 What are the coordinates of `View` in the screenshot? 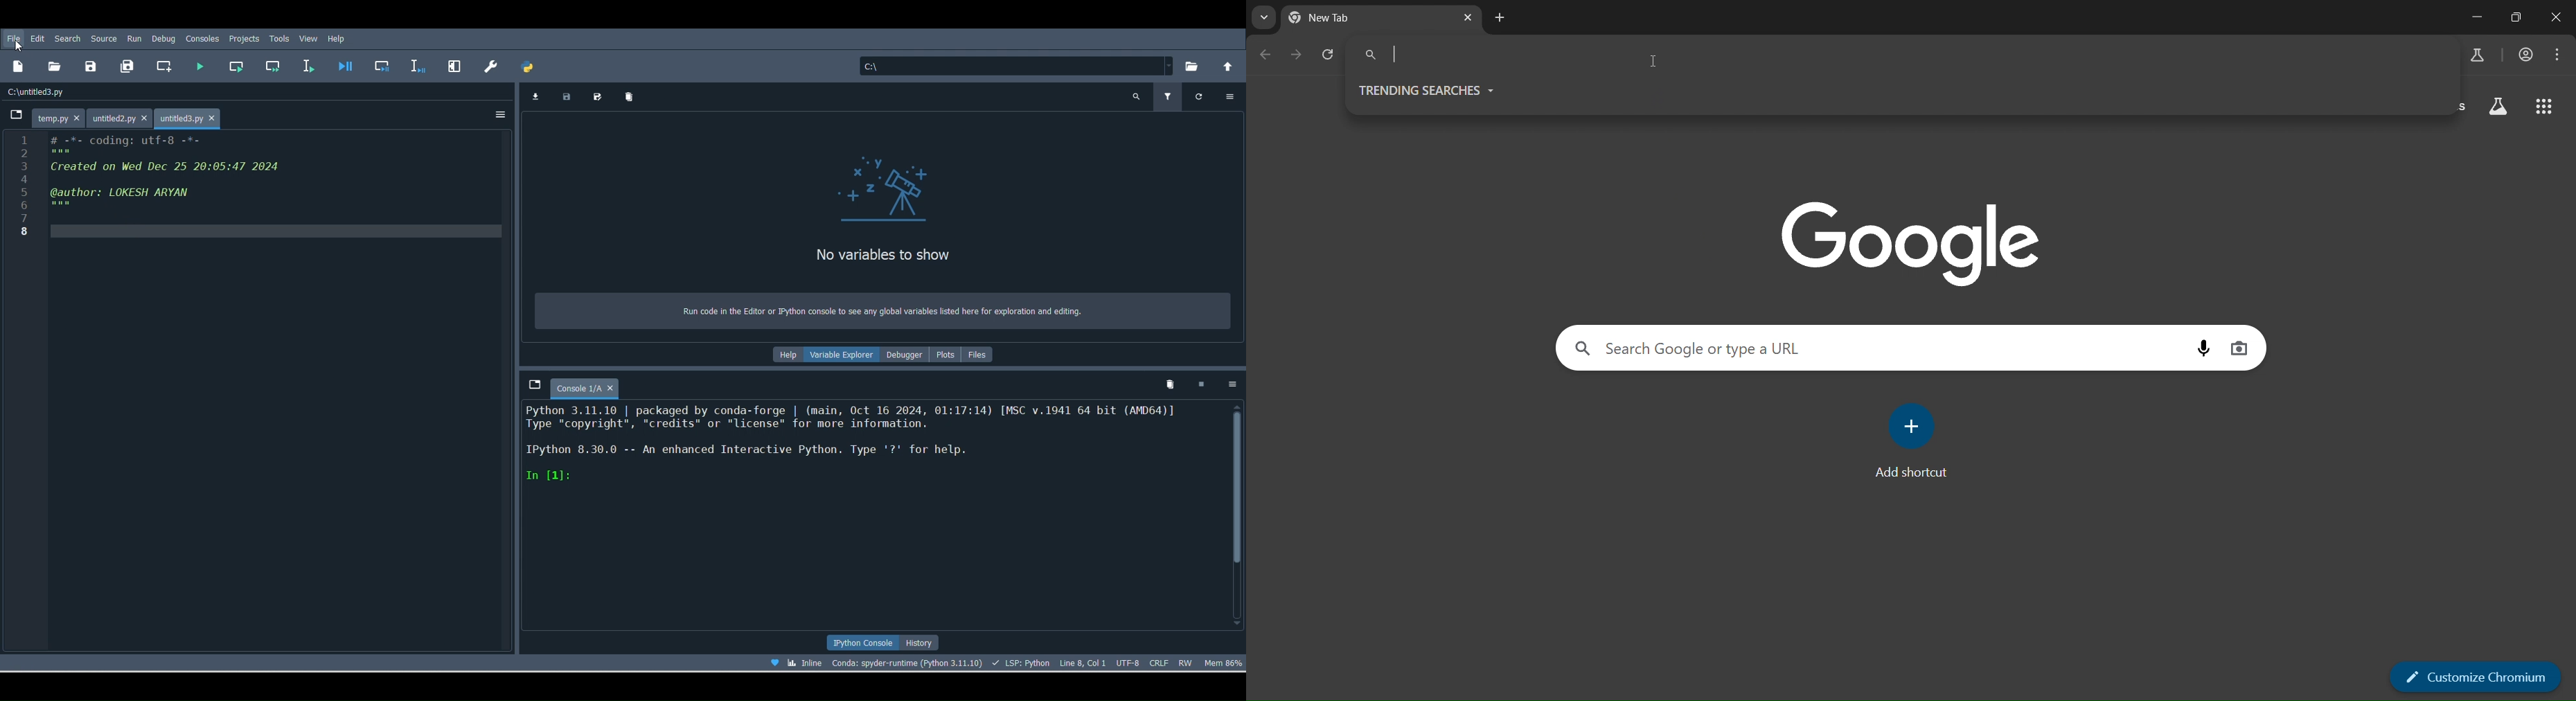 It's located at (308, 38).